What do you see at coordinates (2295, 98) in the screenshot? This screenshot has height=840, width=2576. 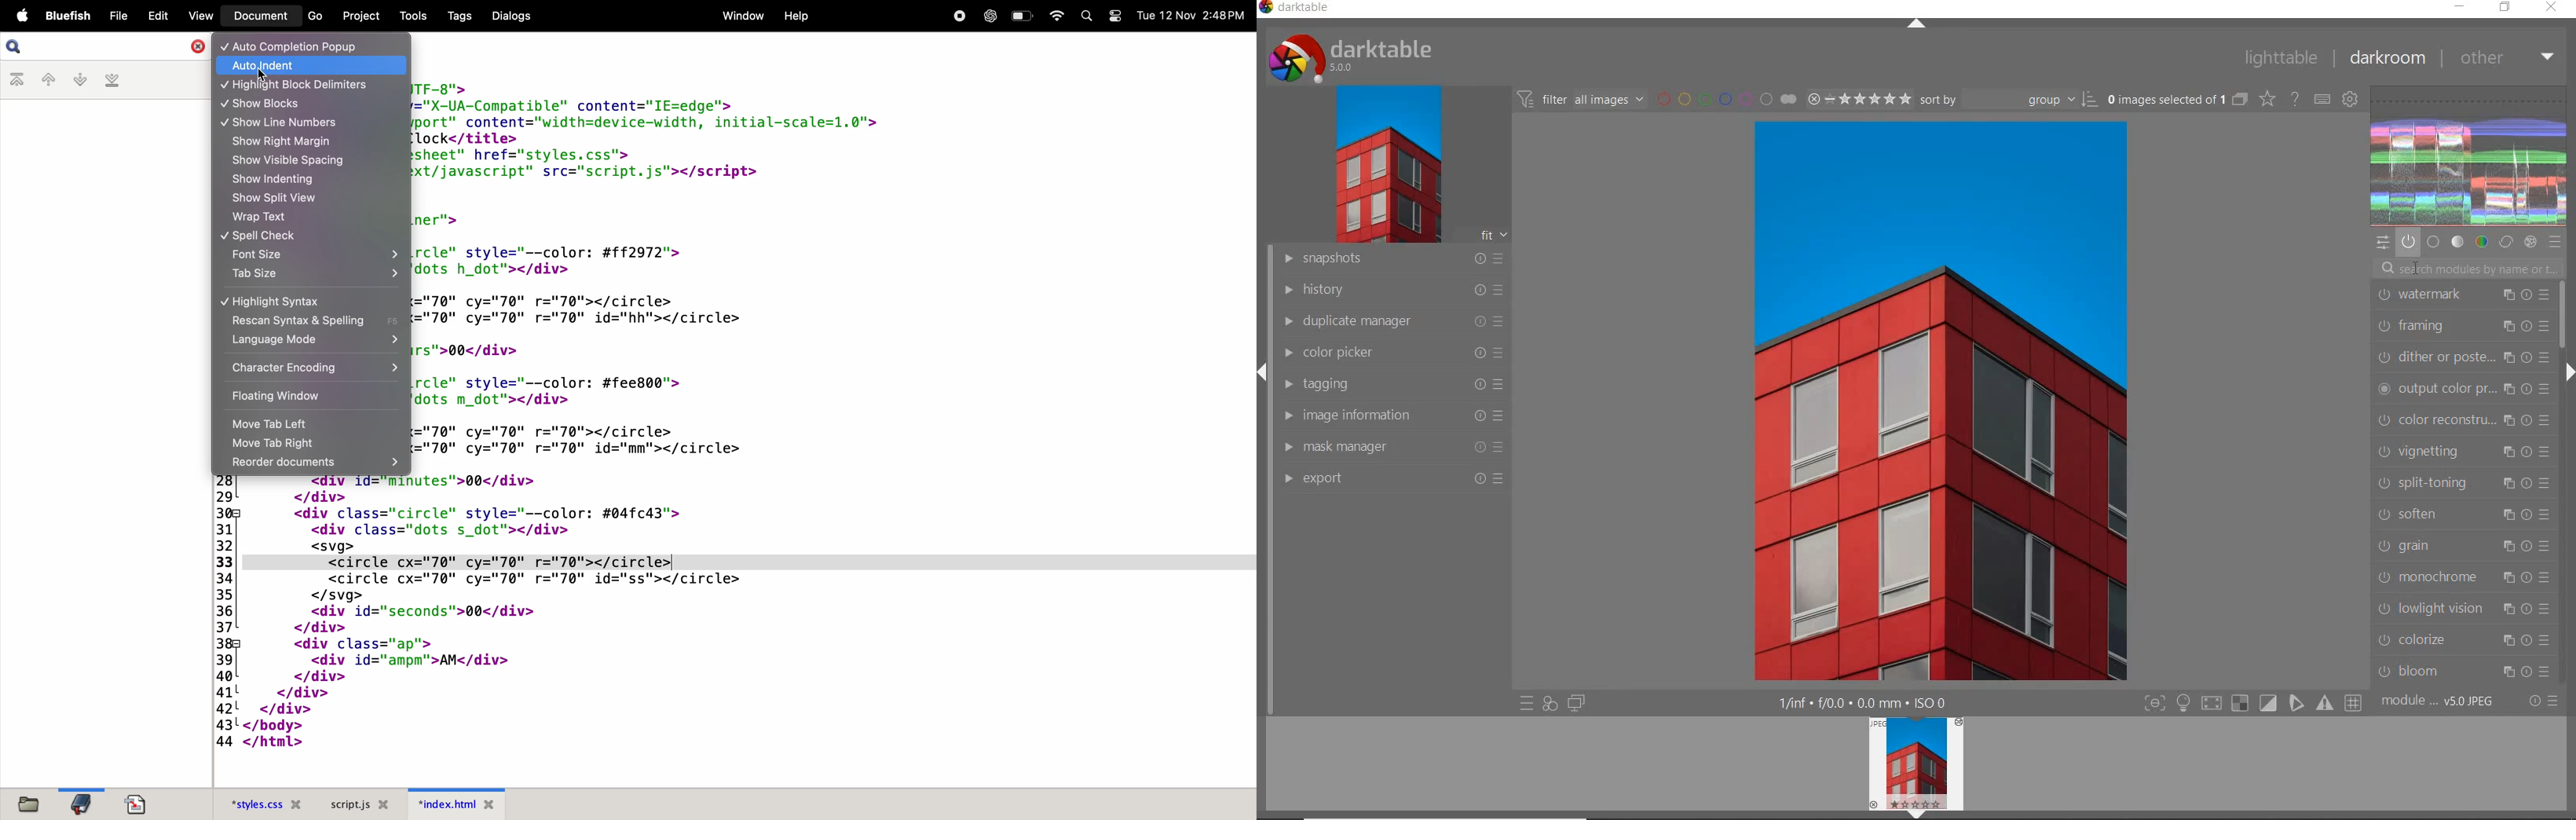 I see `enable for online help` at bounding box center [2295, 98].